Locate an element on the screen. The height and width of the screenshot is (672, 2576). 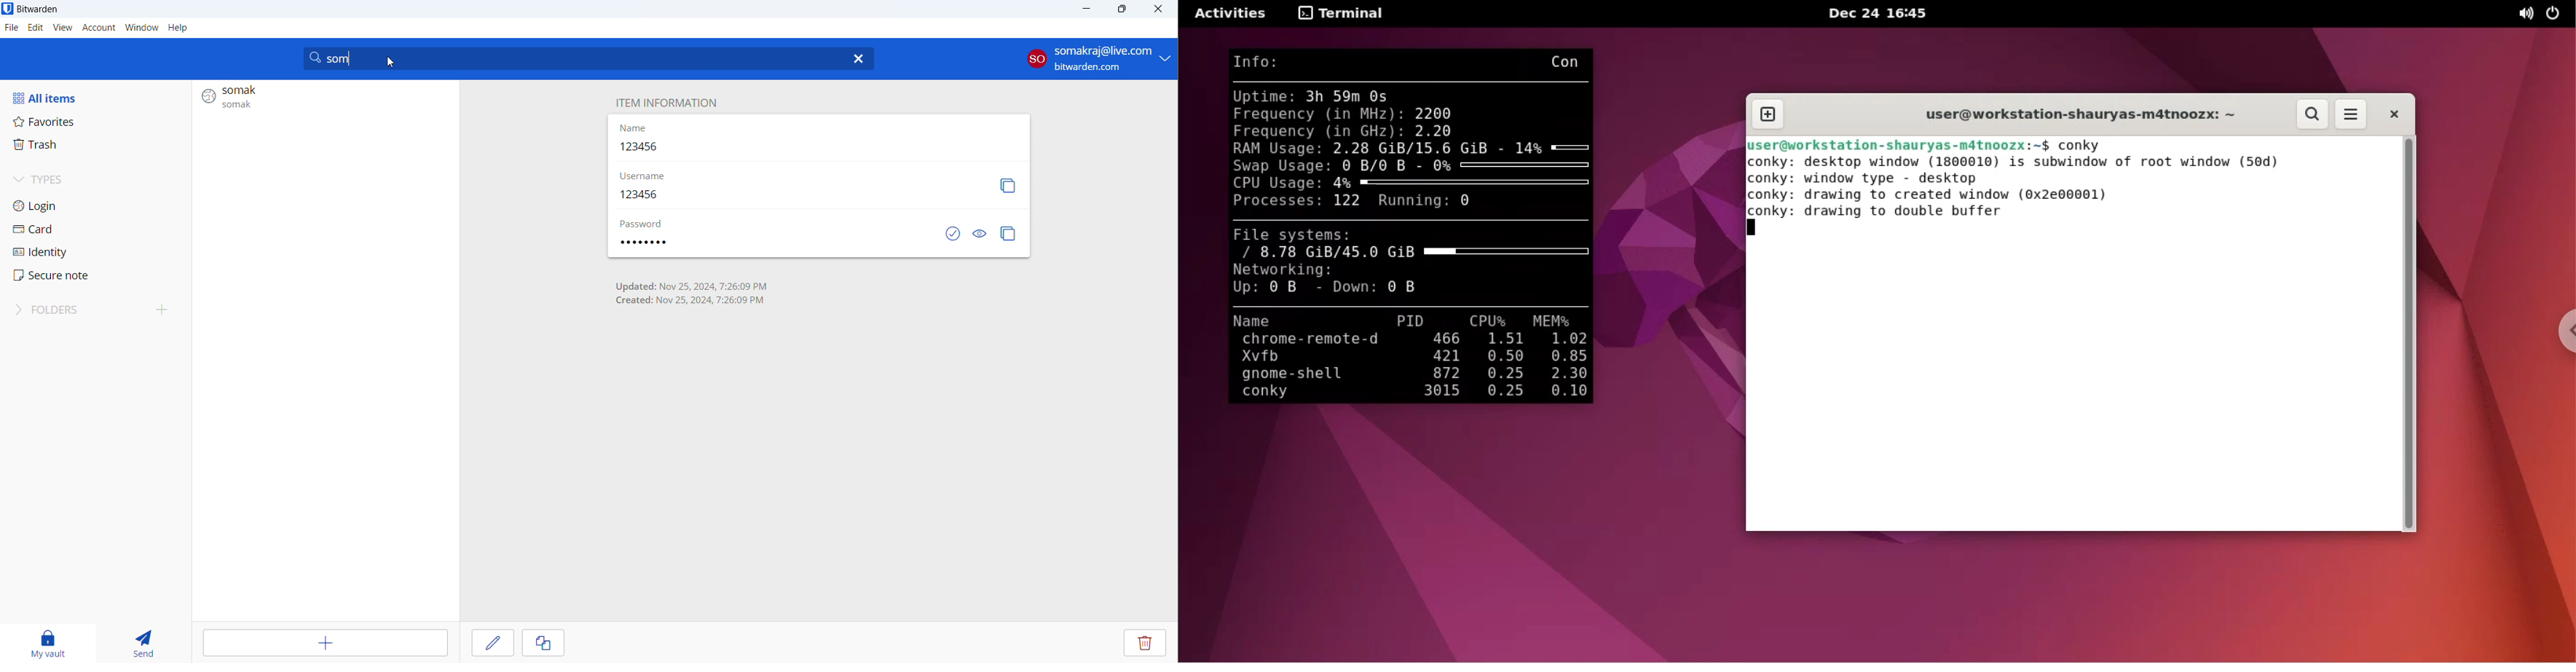
search result is located at coordinates (325, 96).